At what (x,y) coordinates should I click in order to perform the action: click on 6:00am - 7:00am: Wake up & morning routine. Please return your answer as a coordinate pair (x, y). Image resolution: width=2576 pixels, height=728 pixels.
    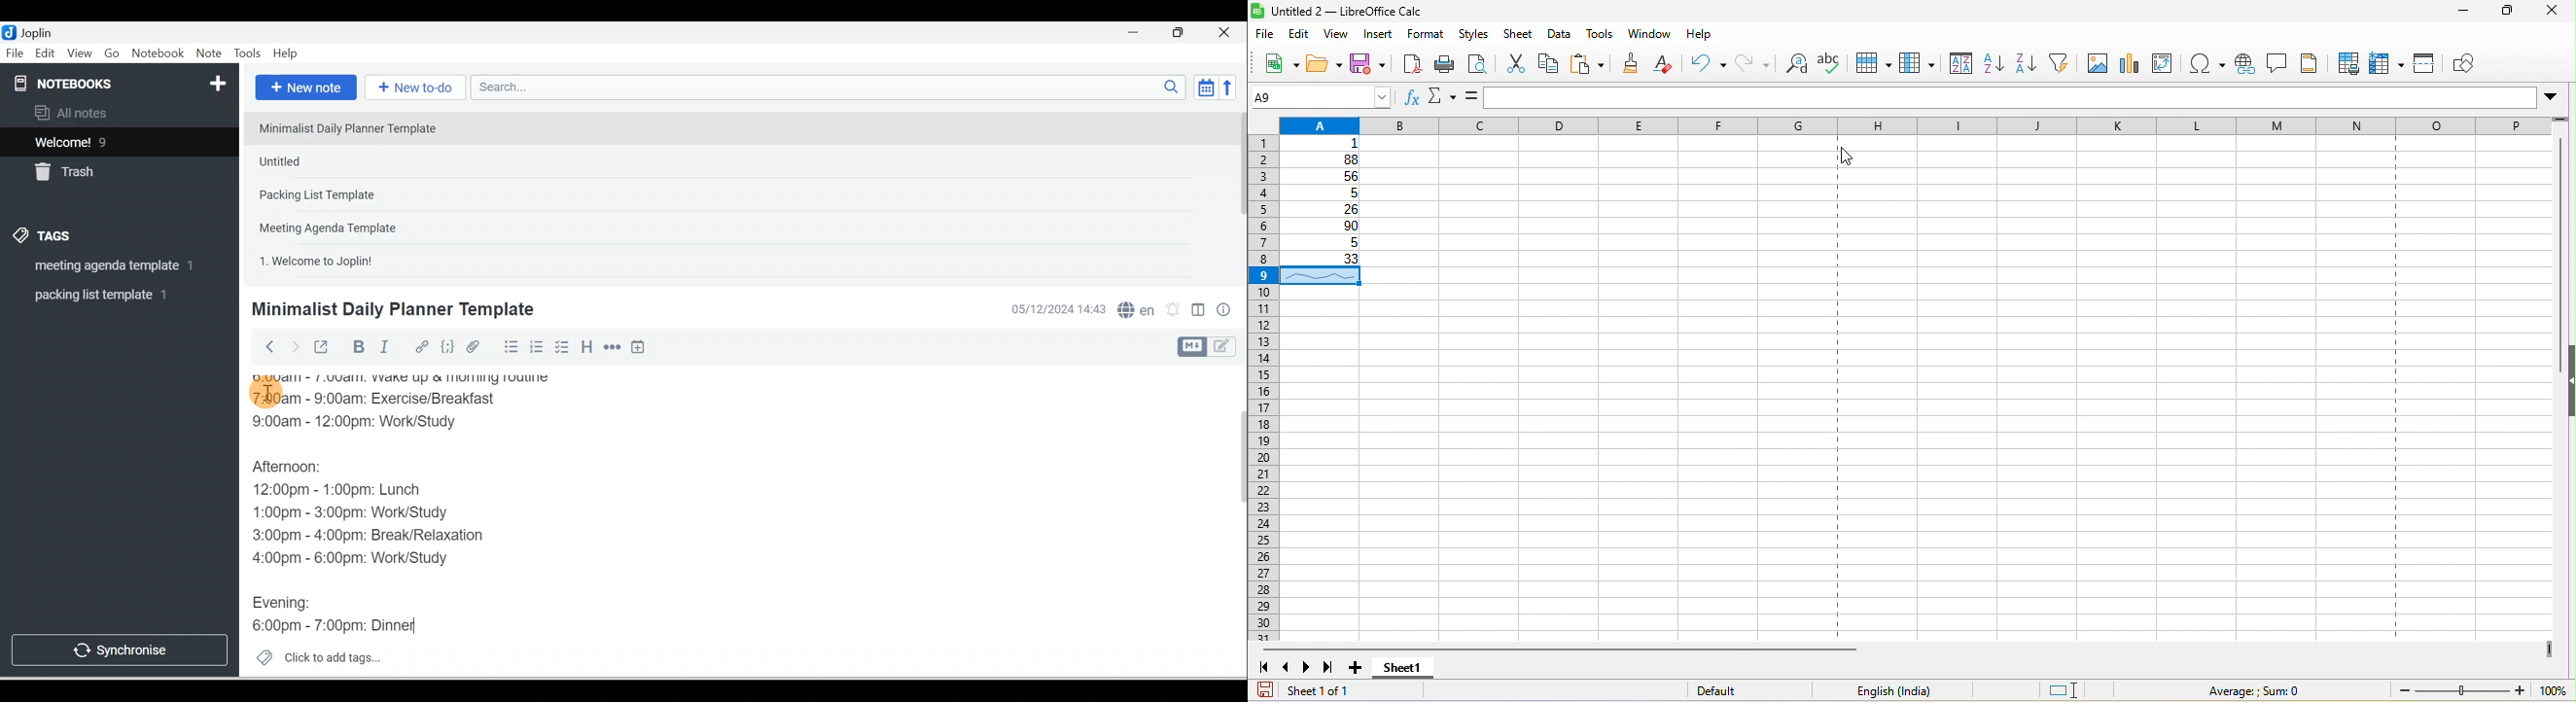
    Looking at the image, I should click on (412, 378).